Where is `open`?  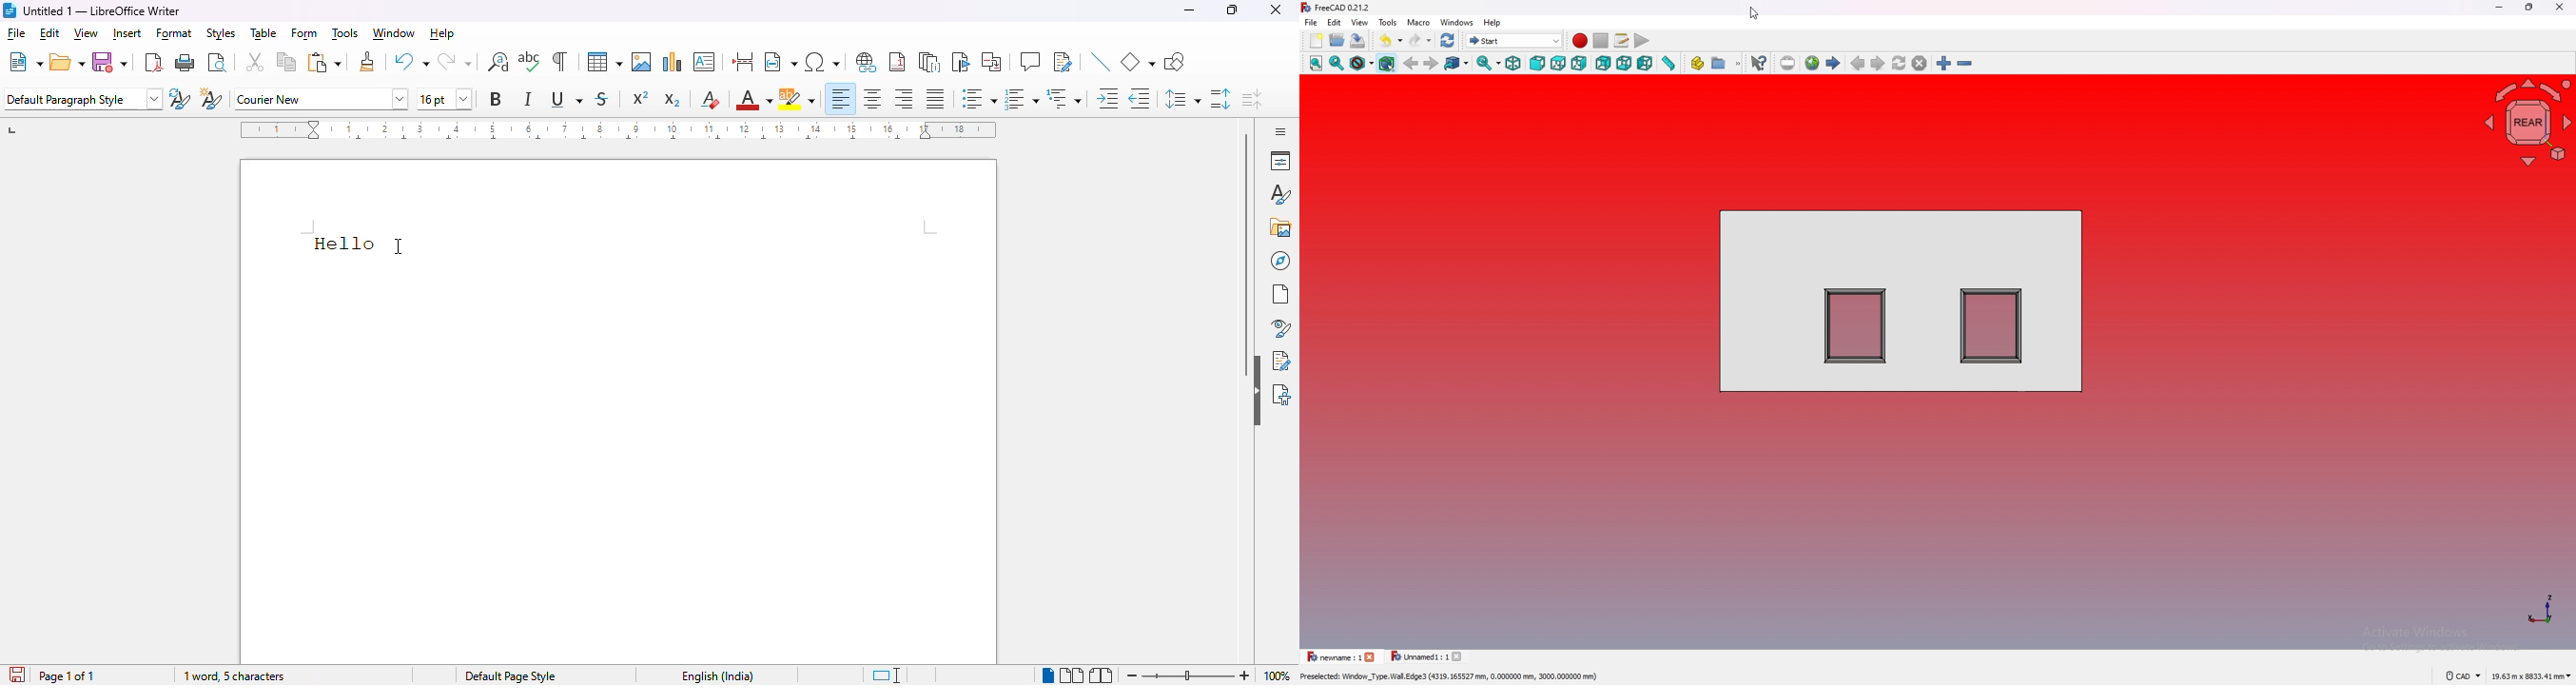
open is located at coordinates (68, 62).